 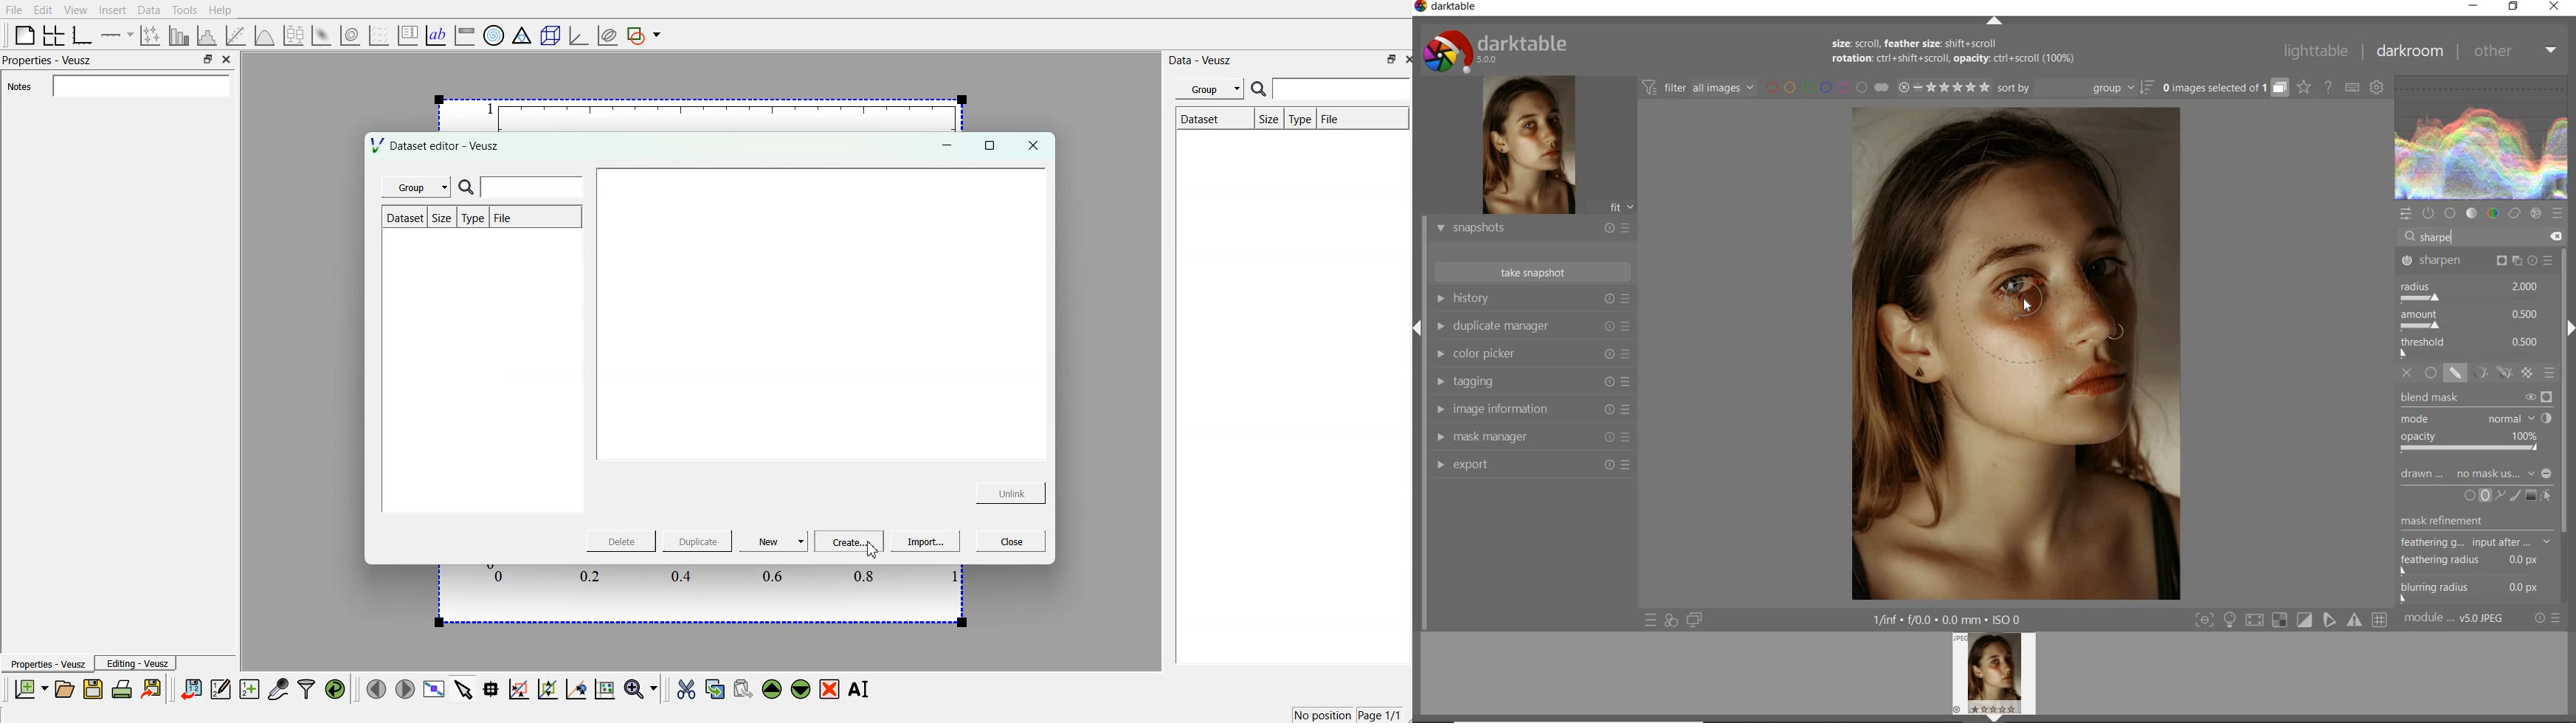 I want to click on base, so click(x=2451, y=214).